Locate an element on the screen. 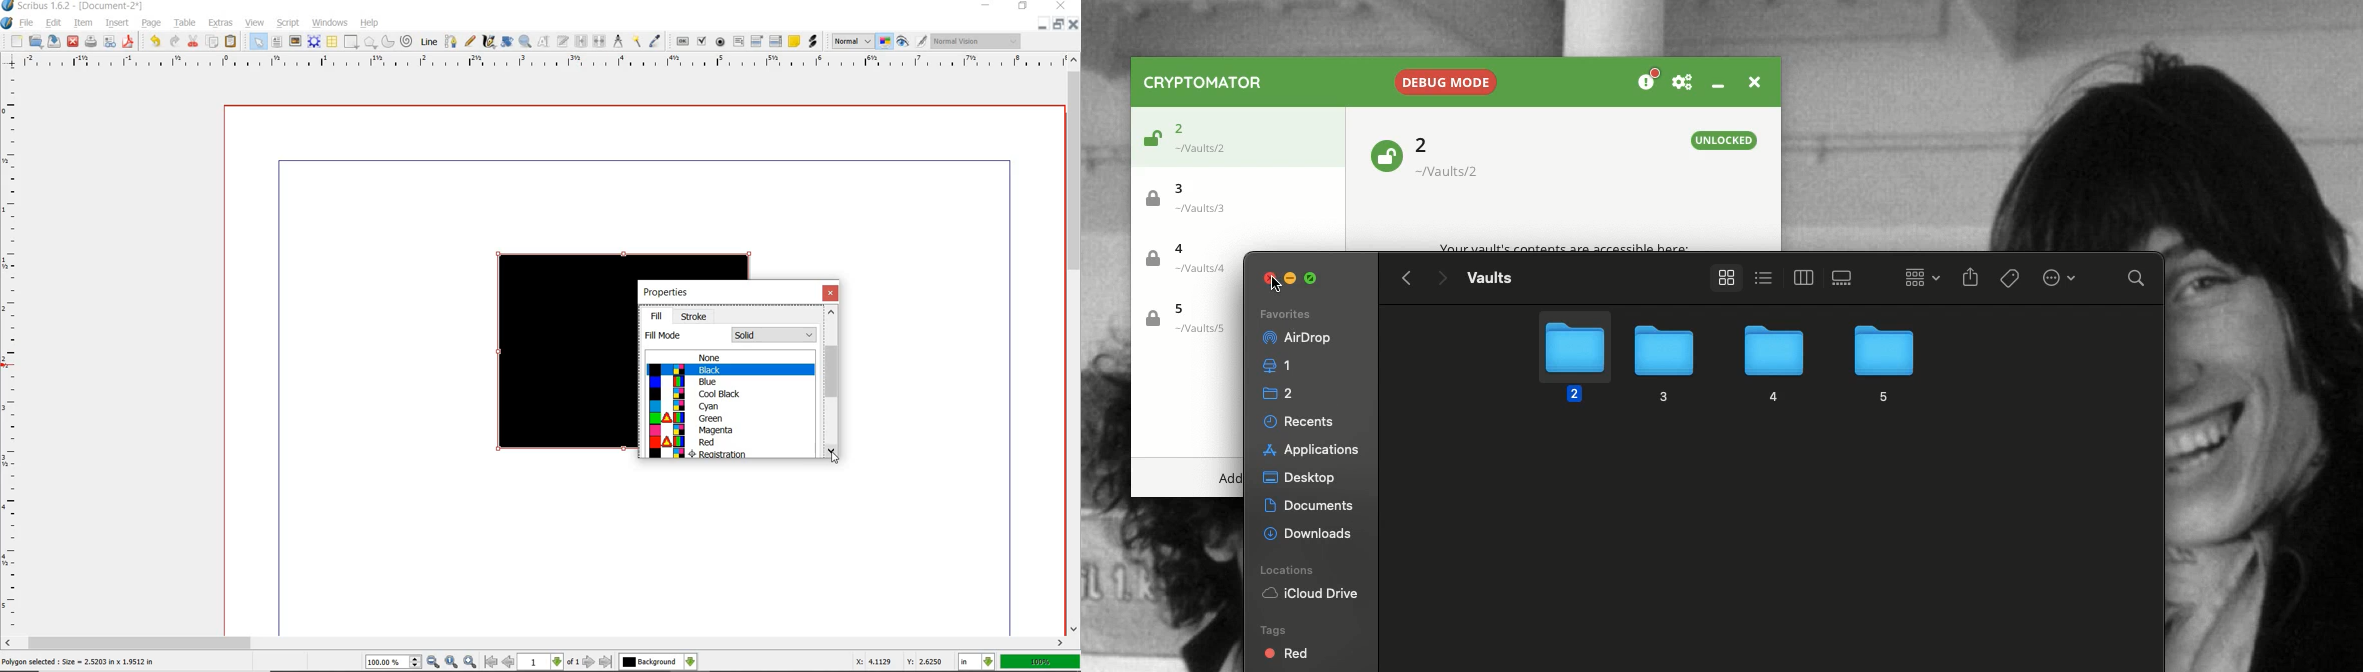 The image size is (2380, 672). edit is located at coordinates (53, 23).